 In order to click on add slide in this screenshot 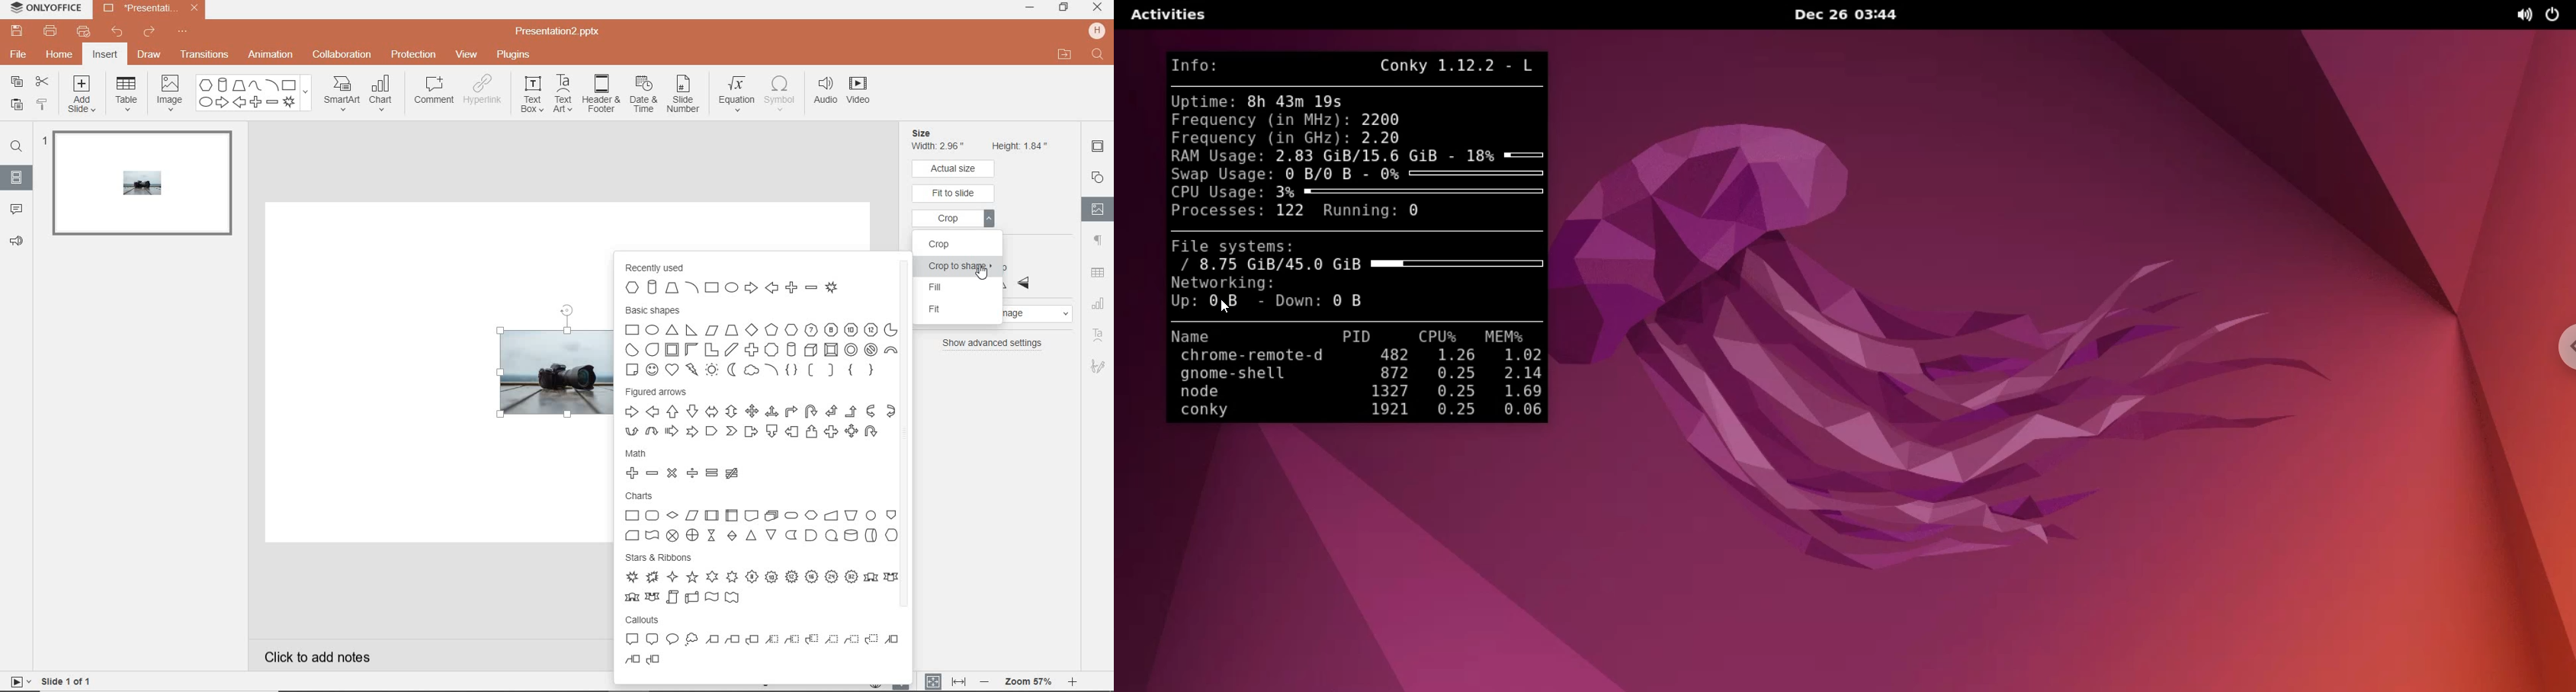, I will do `click(83, 94)`.